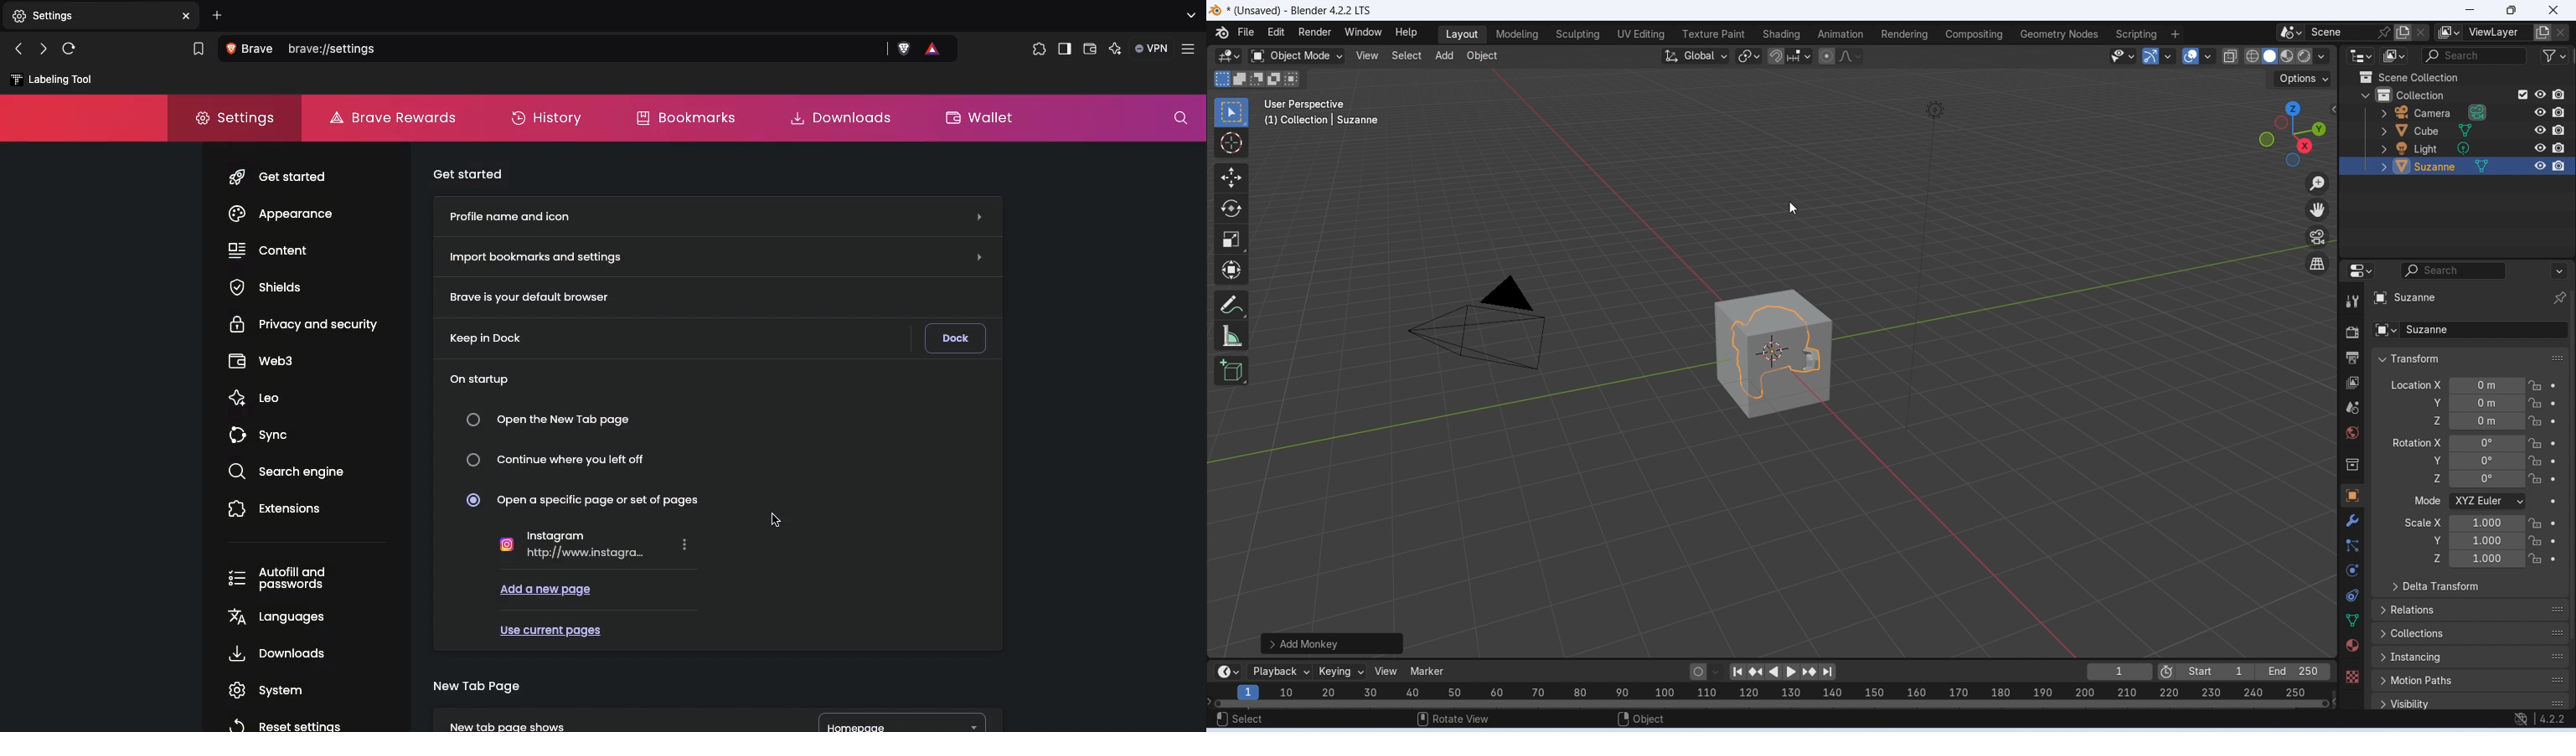 Image resolution: width=2576 pixels, height=756 pixels. Describe the element at coordinates (18, 49) in the screenshot. I see `Click to go back, hold to see history` at that location.